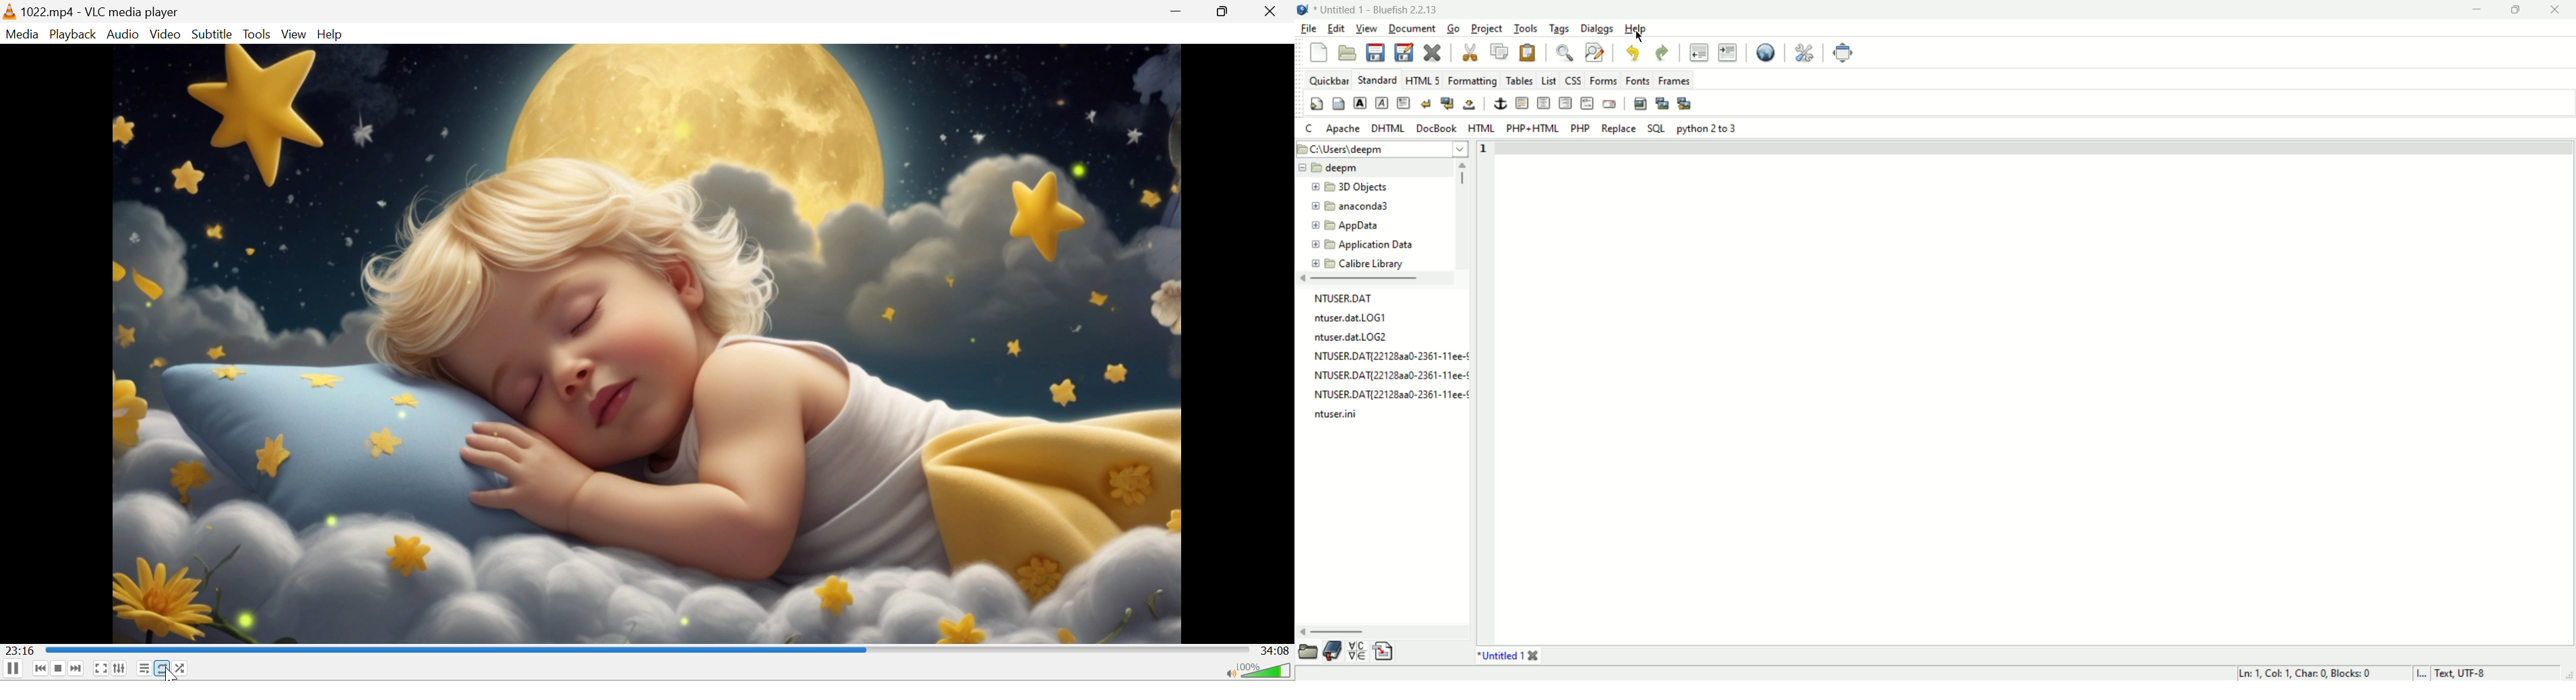 The image size is (2576, 700). What do you see at coordinates (1532, 128) in the screenshot?
I see `PHP+HTML` at bounding box center [1532, 128].